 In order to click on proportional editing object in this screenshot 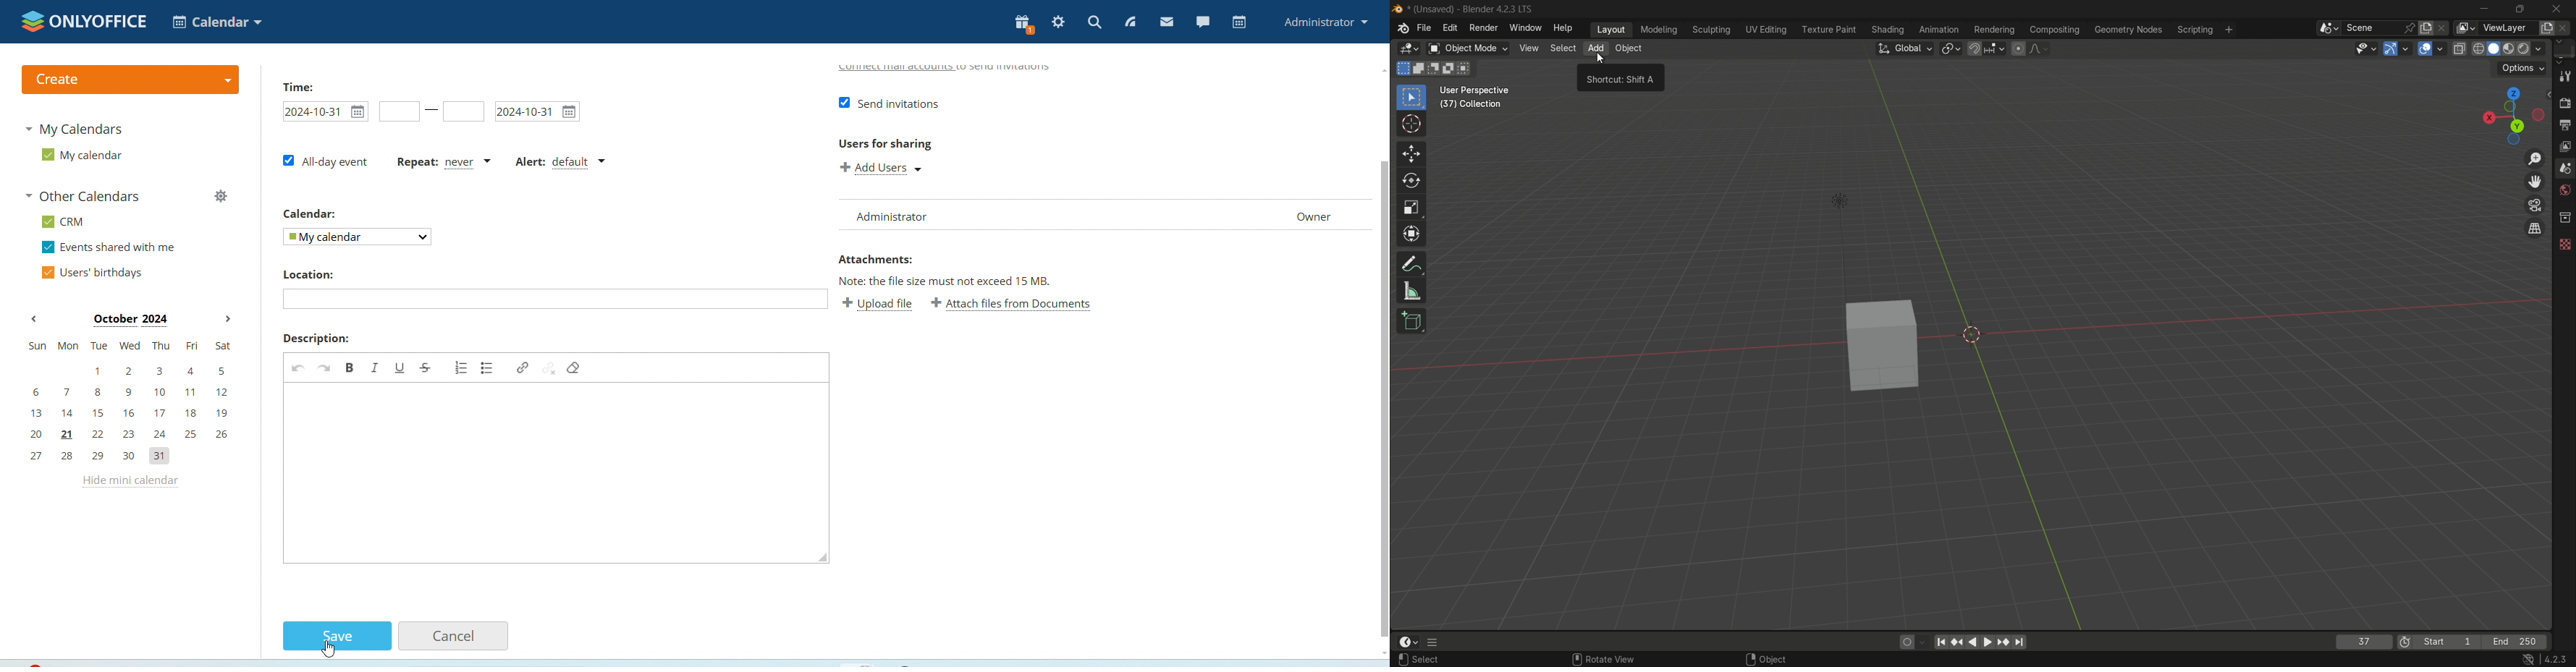, I will do `click(2019, 49)`.